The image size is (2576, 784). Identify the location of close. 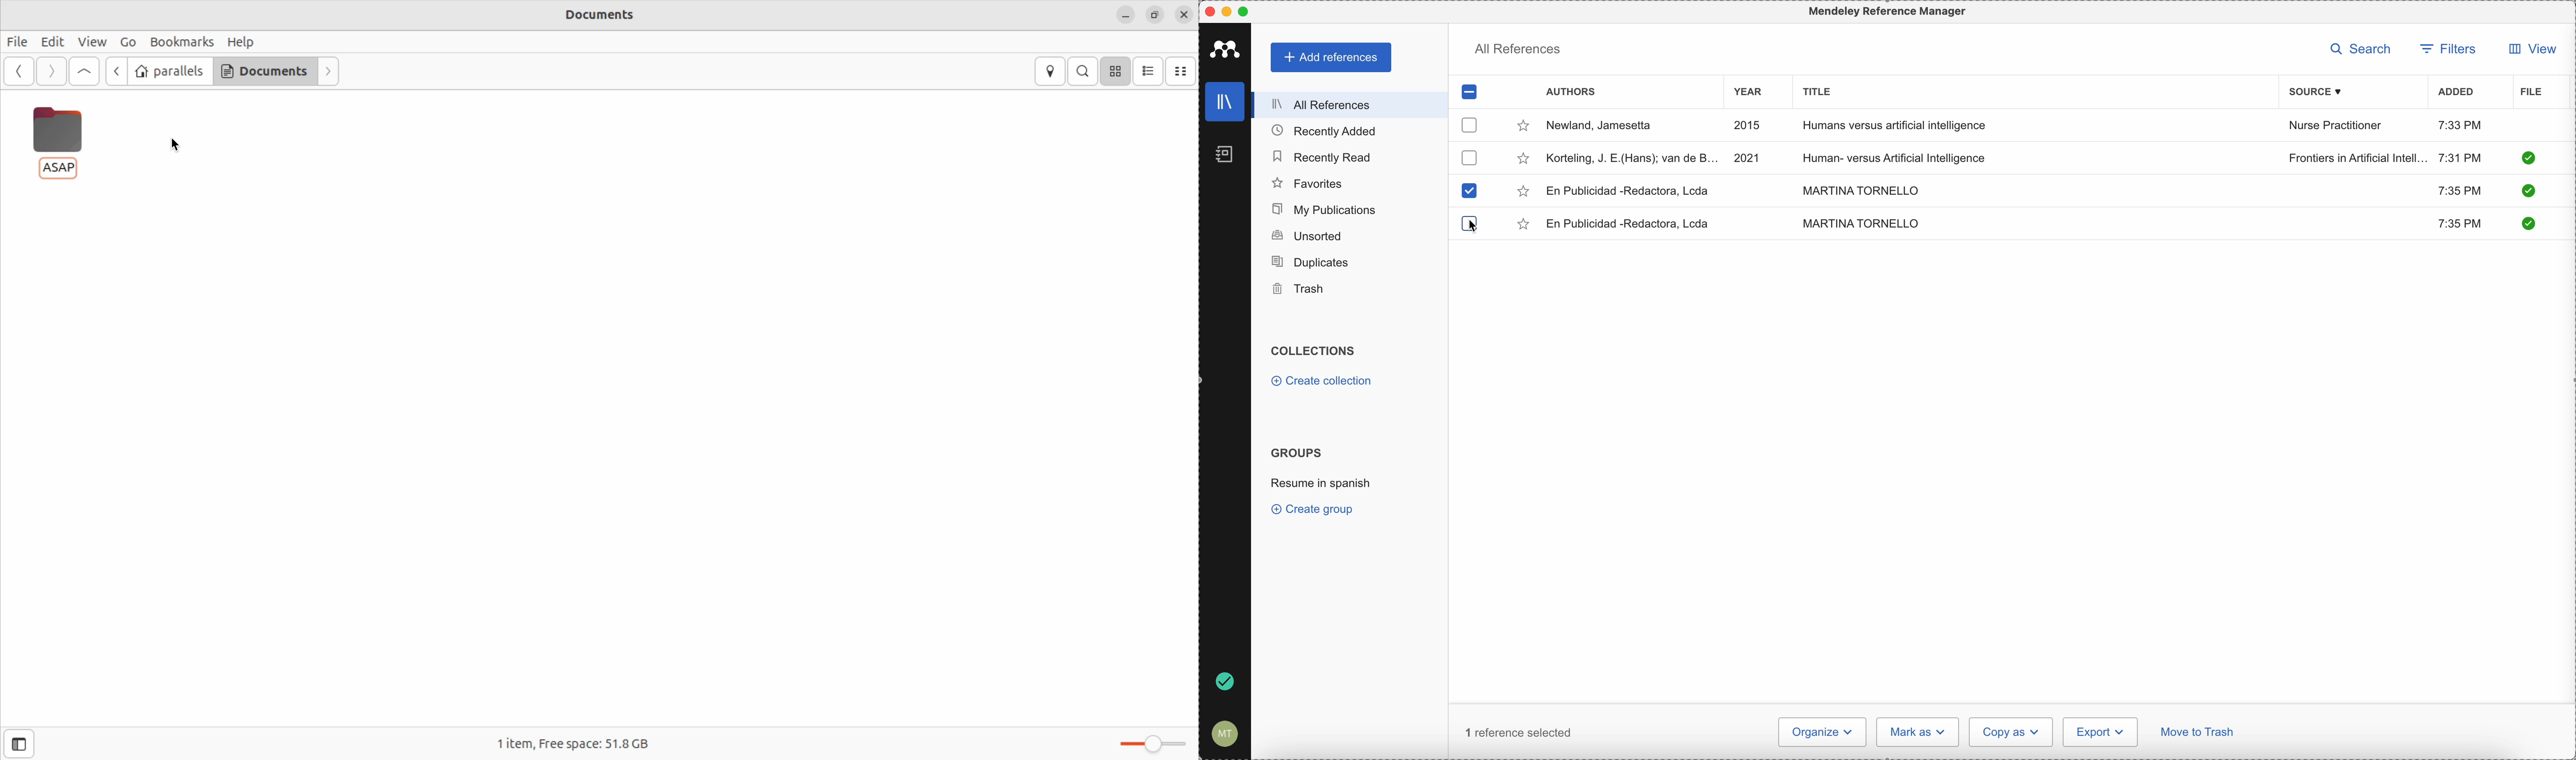
(1184, 15).